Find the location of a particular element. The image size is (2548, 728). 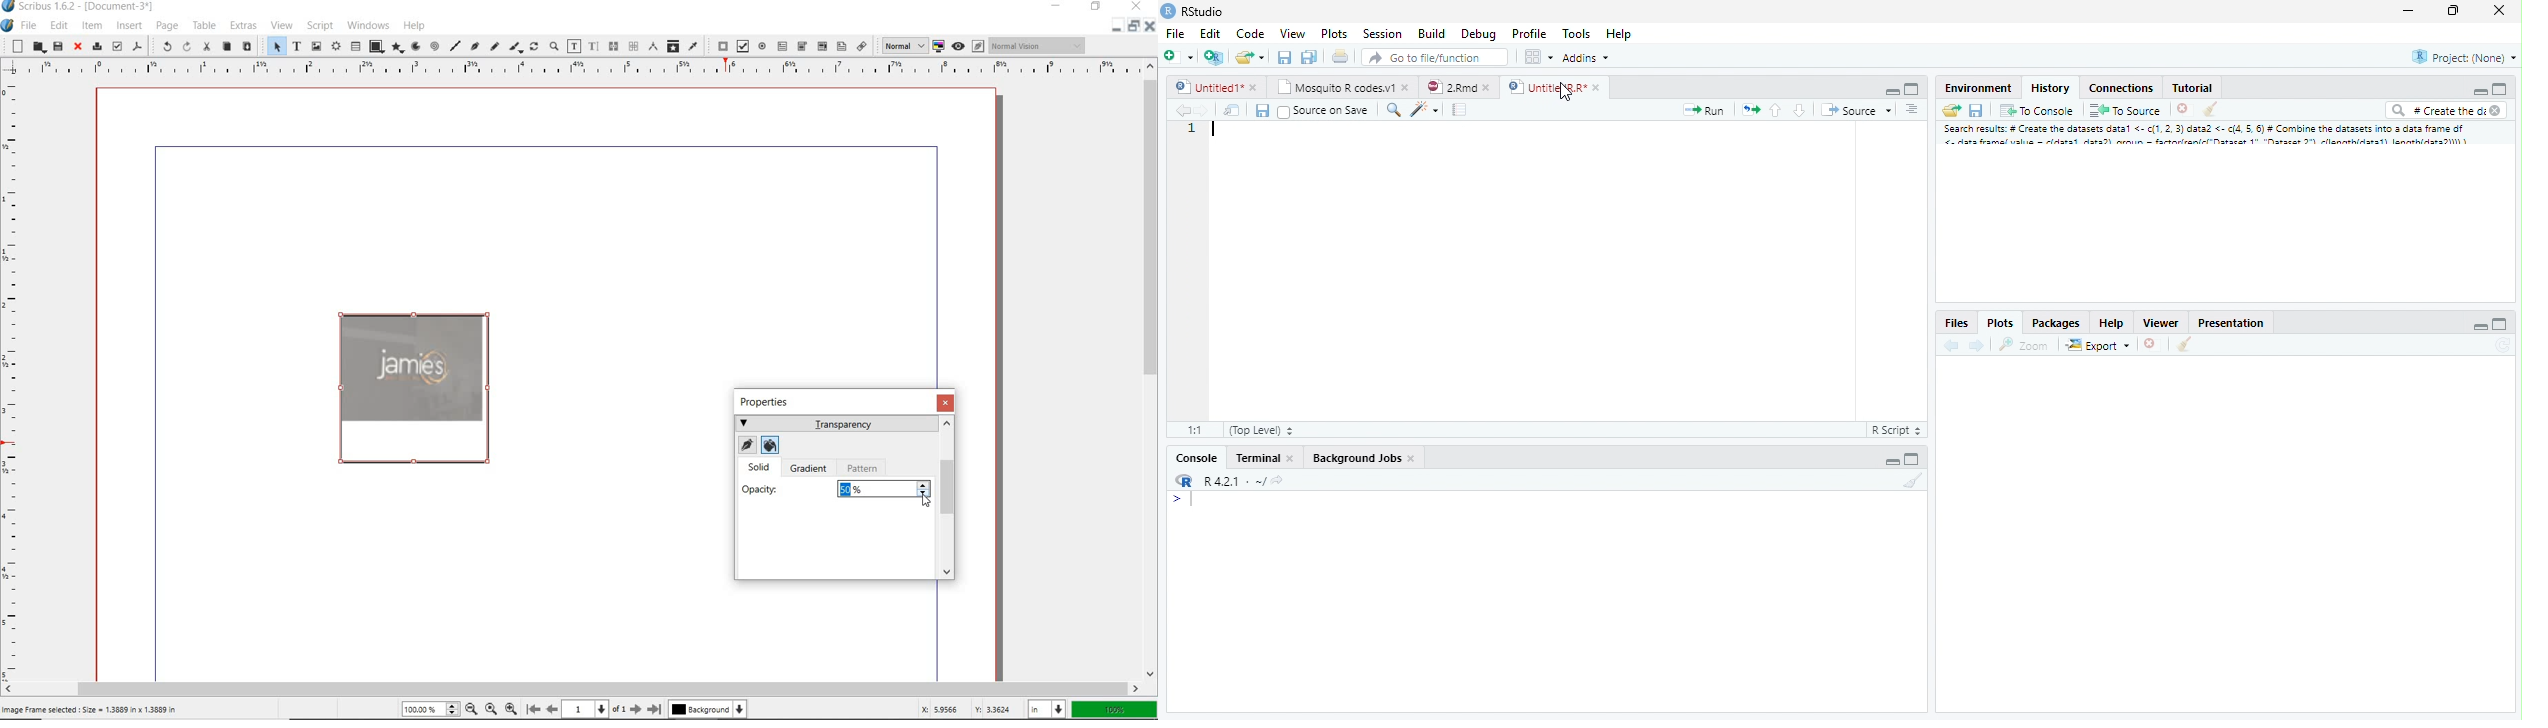

1:1 is located at coordinates (1199, 428).